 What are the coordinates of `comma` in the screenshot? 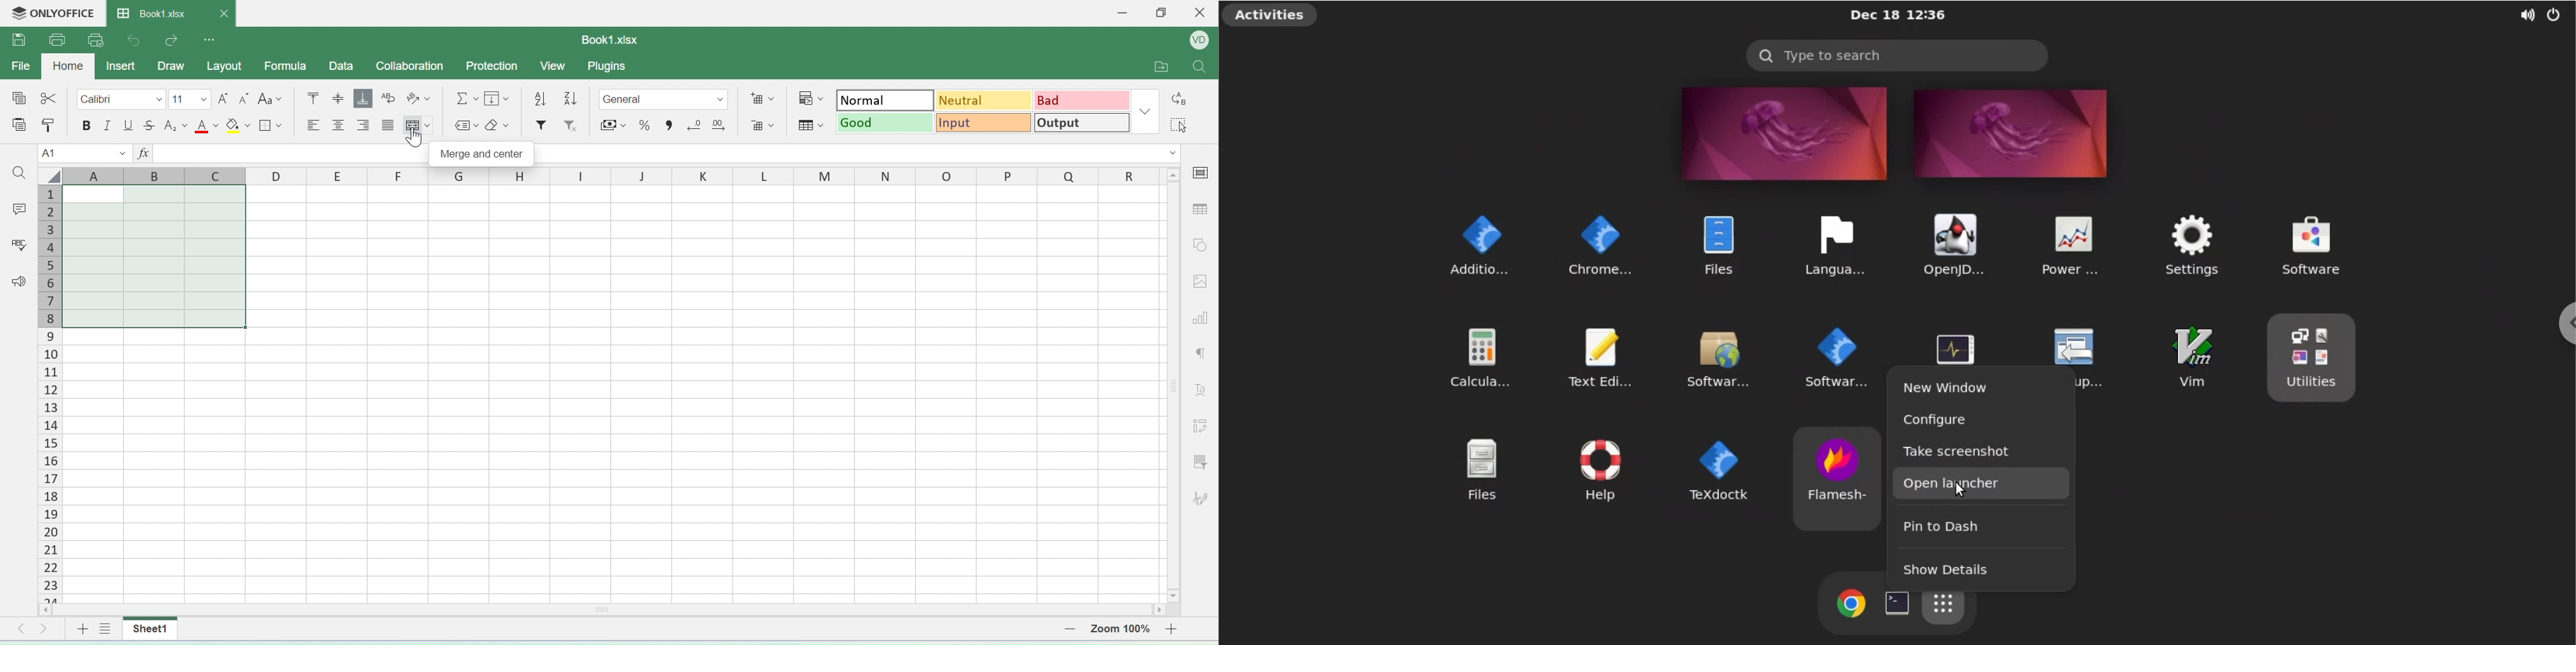 It's located at (675, 125).